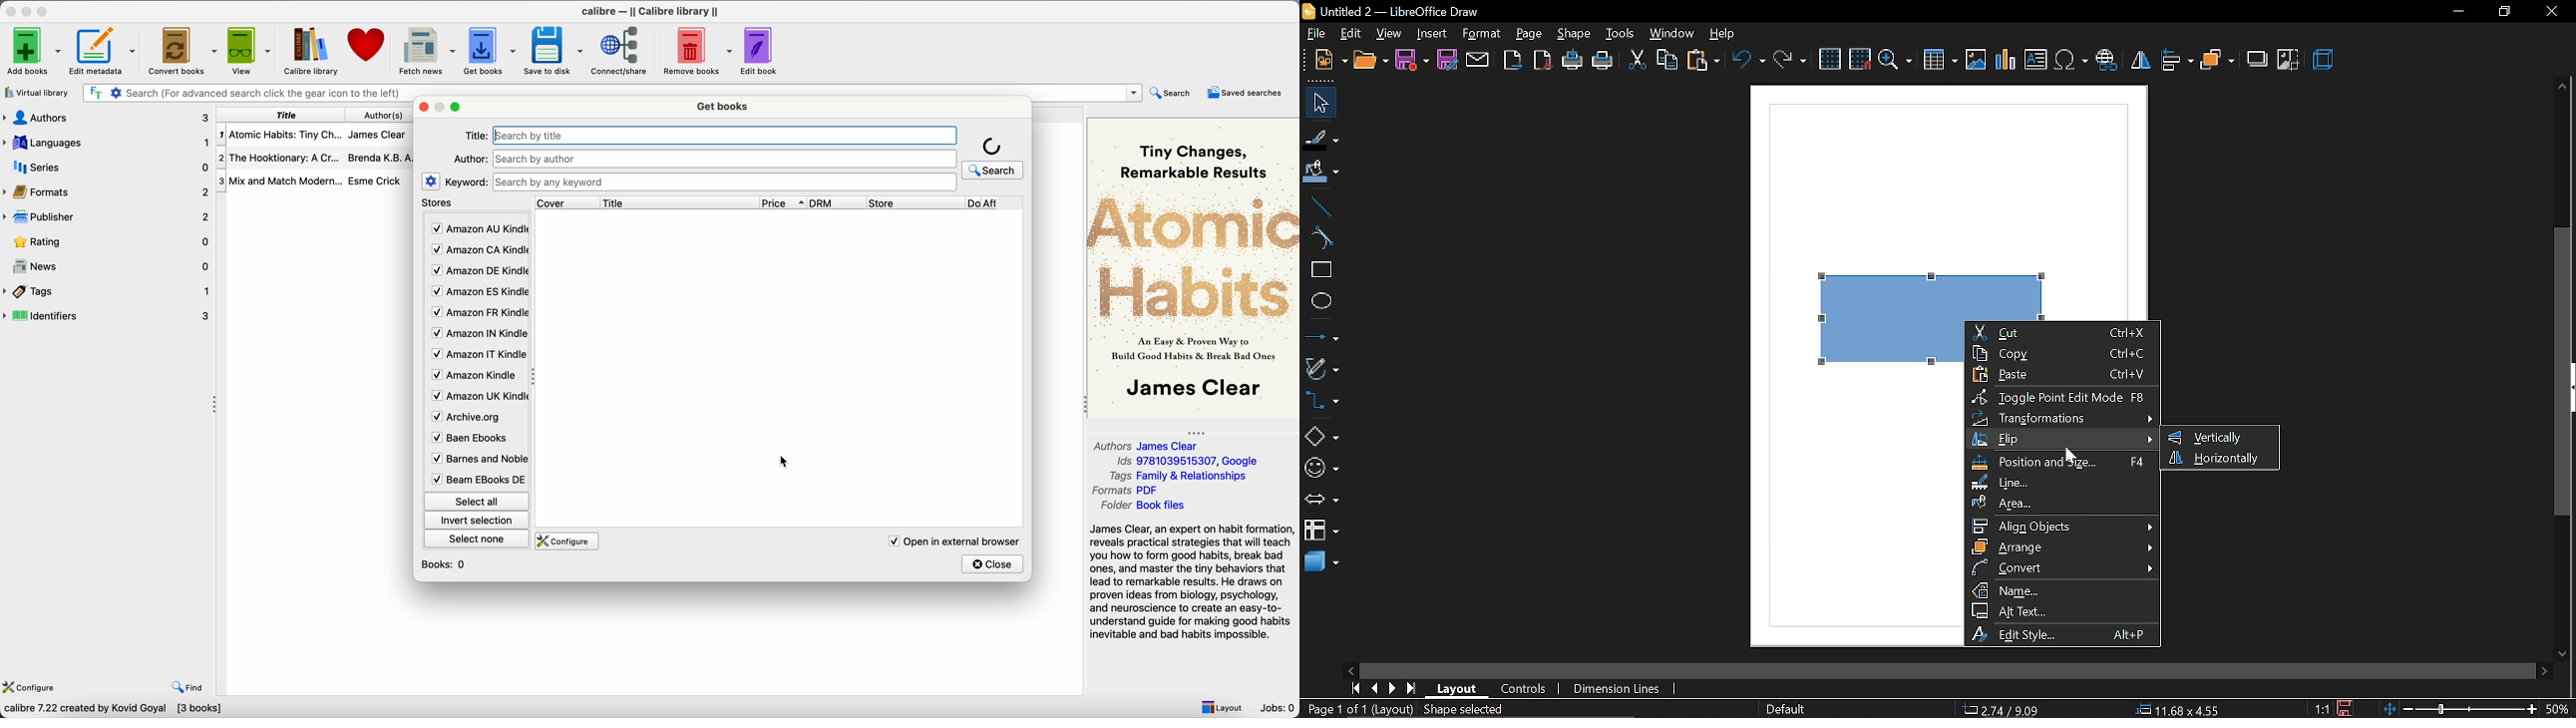 The height and width of the screenshot is (728, 2576). Describe the element at coordinates (1784, 710) in the screenshot. I see `Default` at that location.